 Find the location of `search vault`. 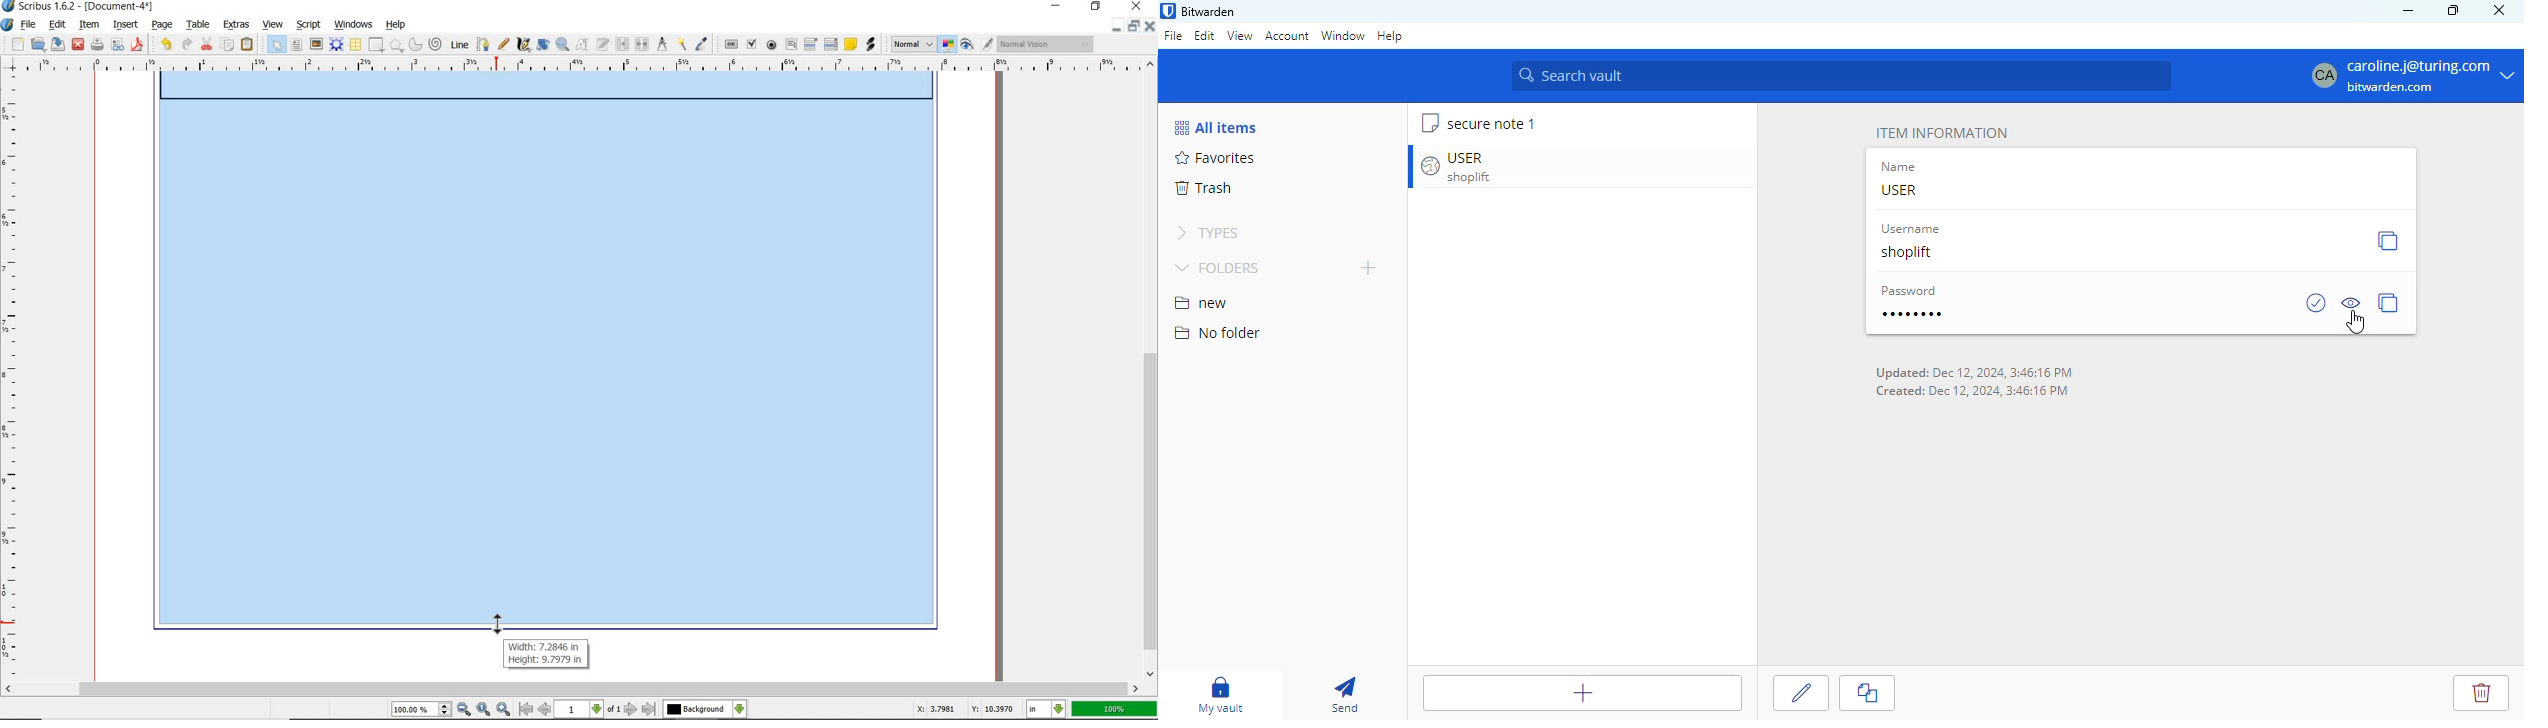

search vault is located at coordinates (1843, 75).